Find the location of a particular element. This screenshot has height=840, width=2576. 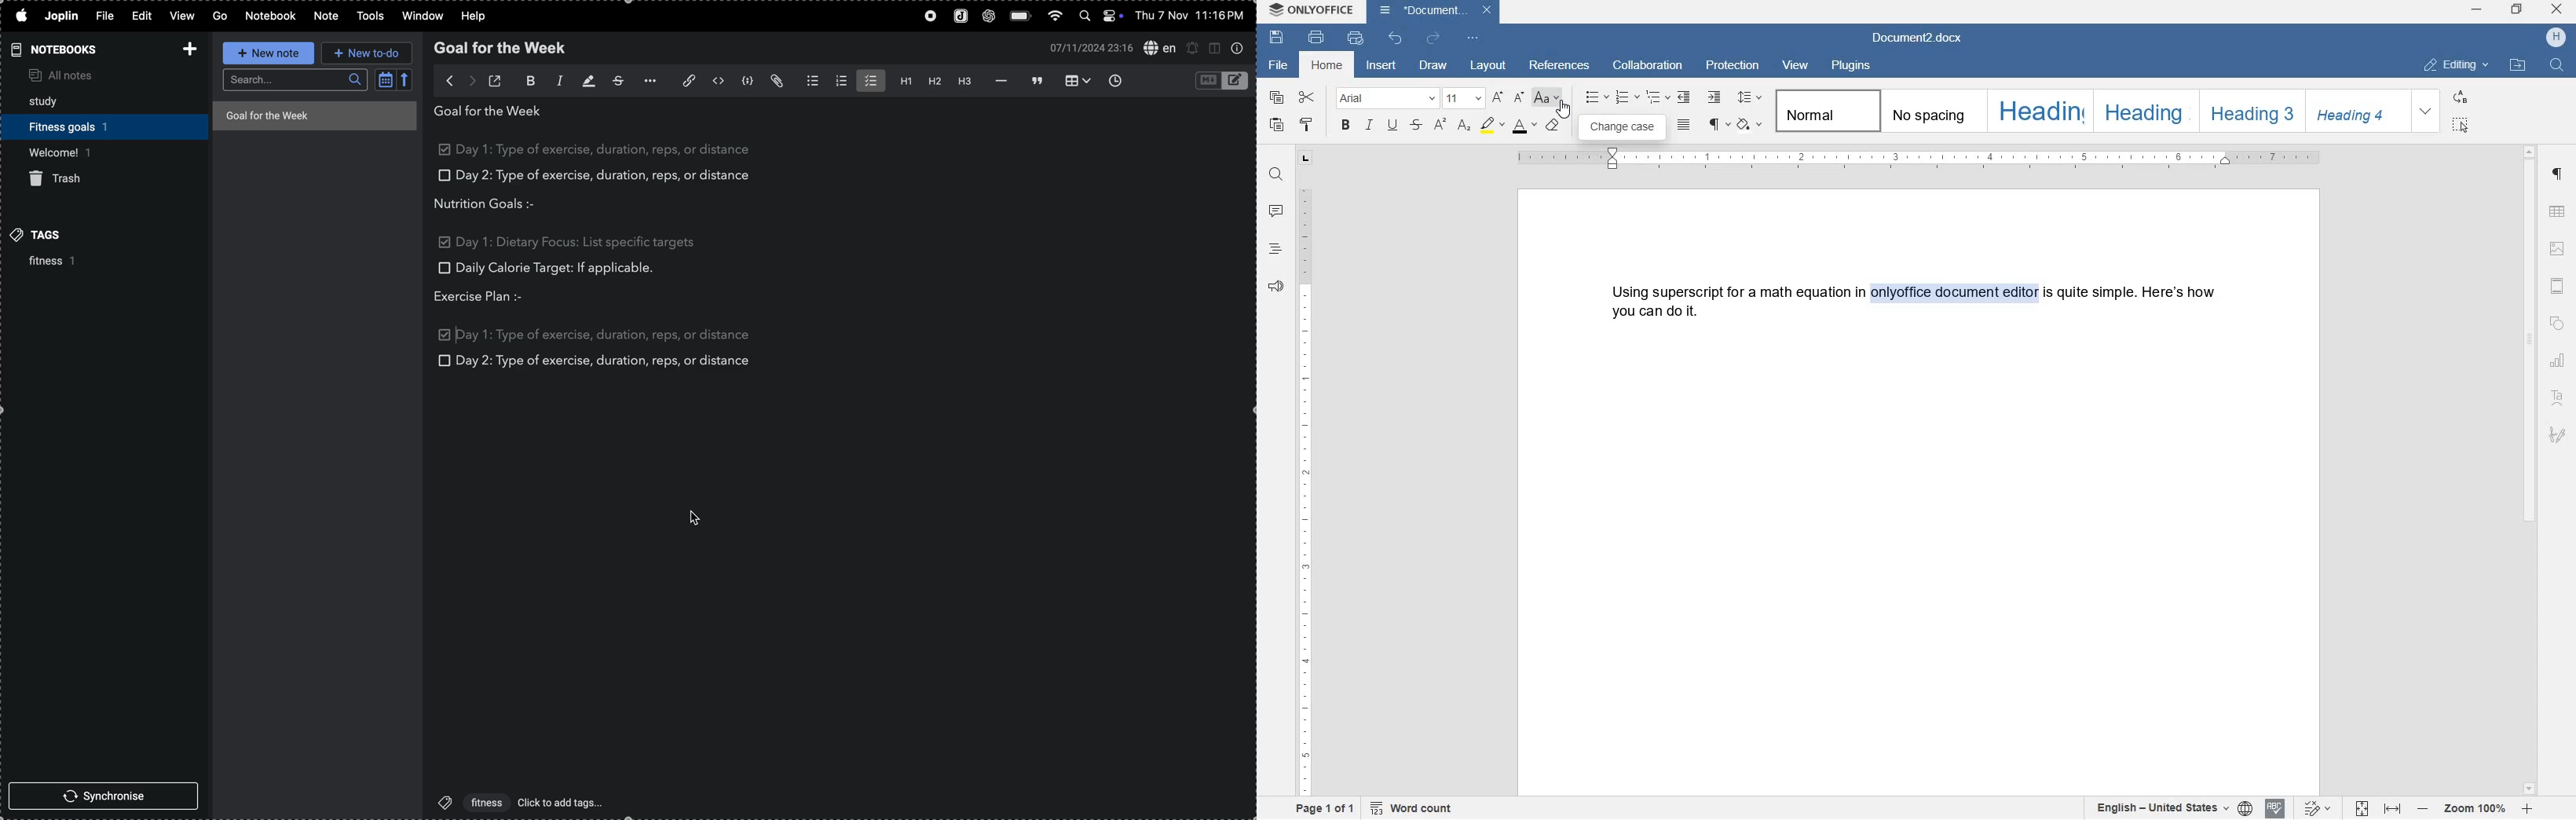

highlight color is located at coordinates (1491, 124).